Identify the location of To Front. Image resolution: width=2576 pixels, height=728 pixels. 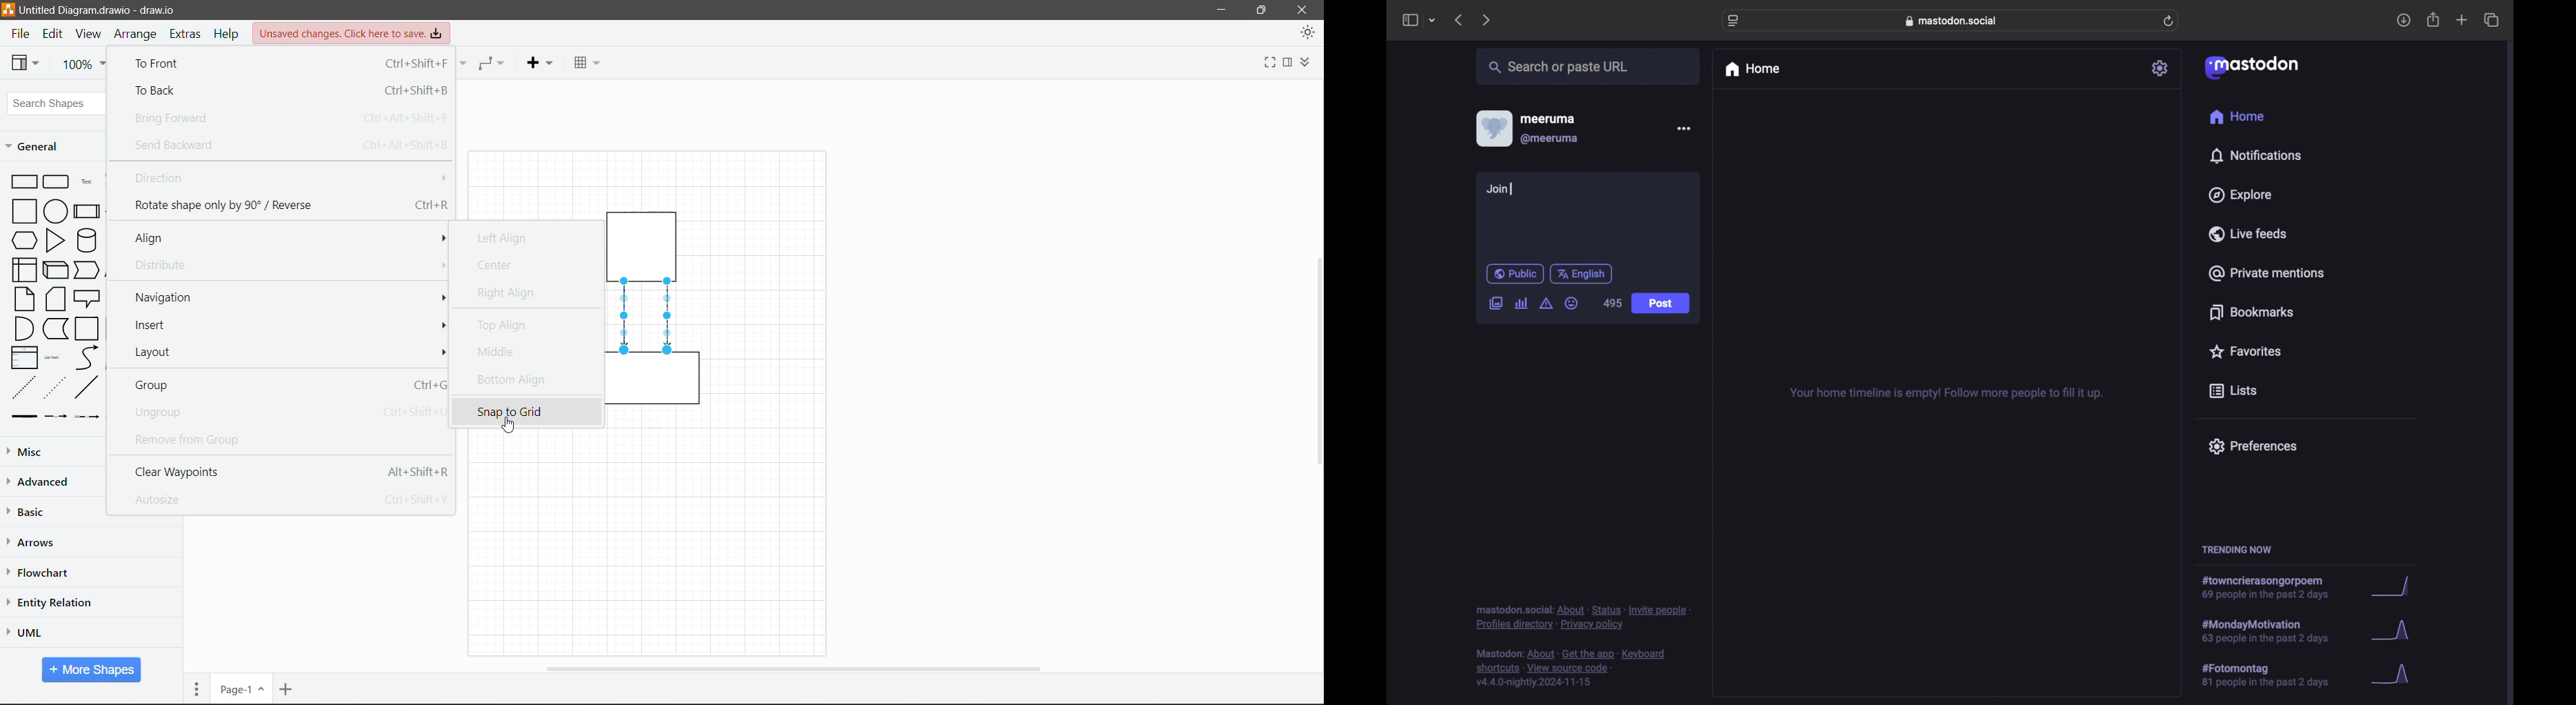
(288, 63).